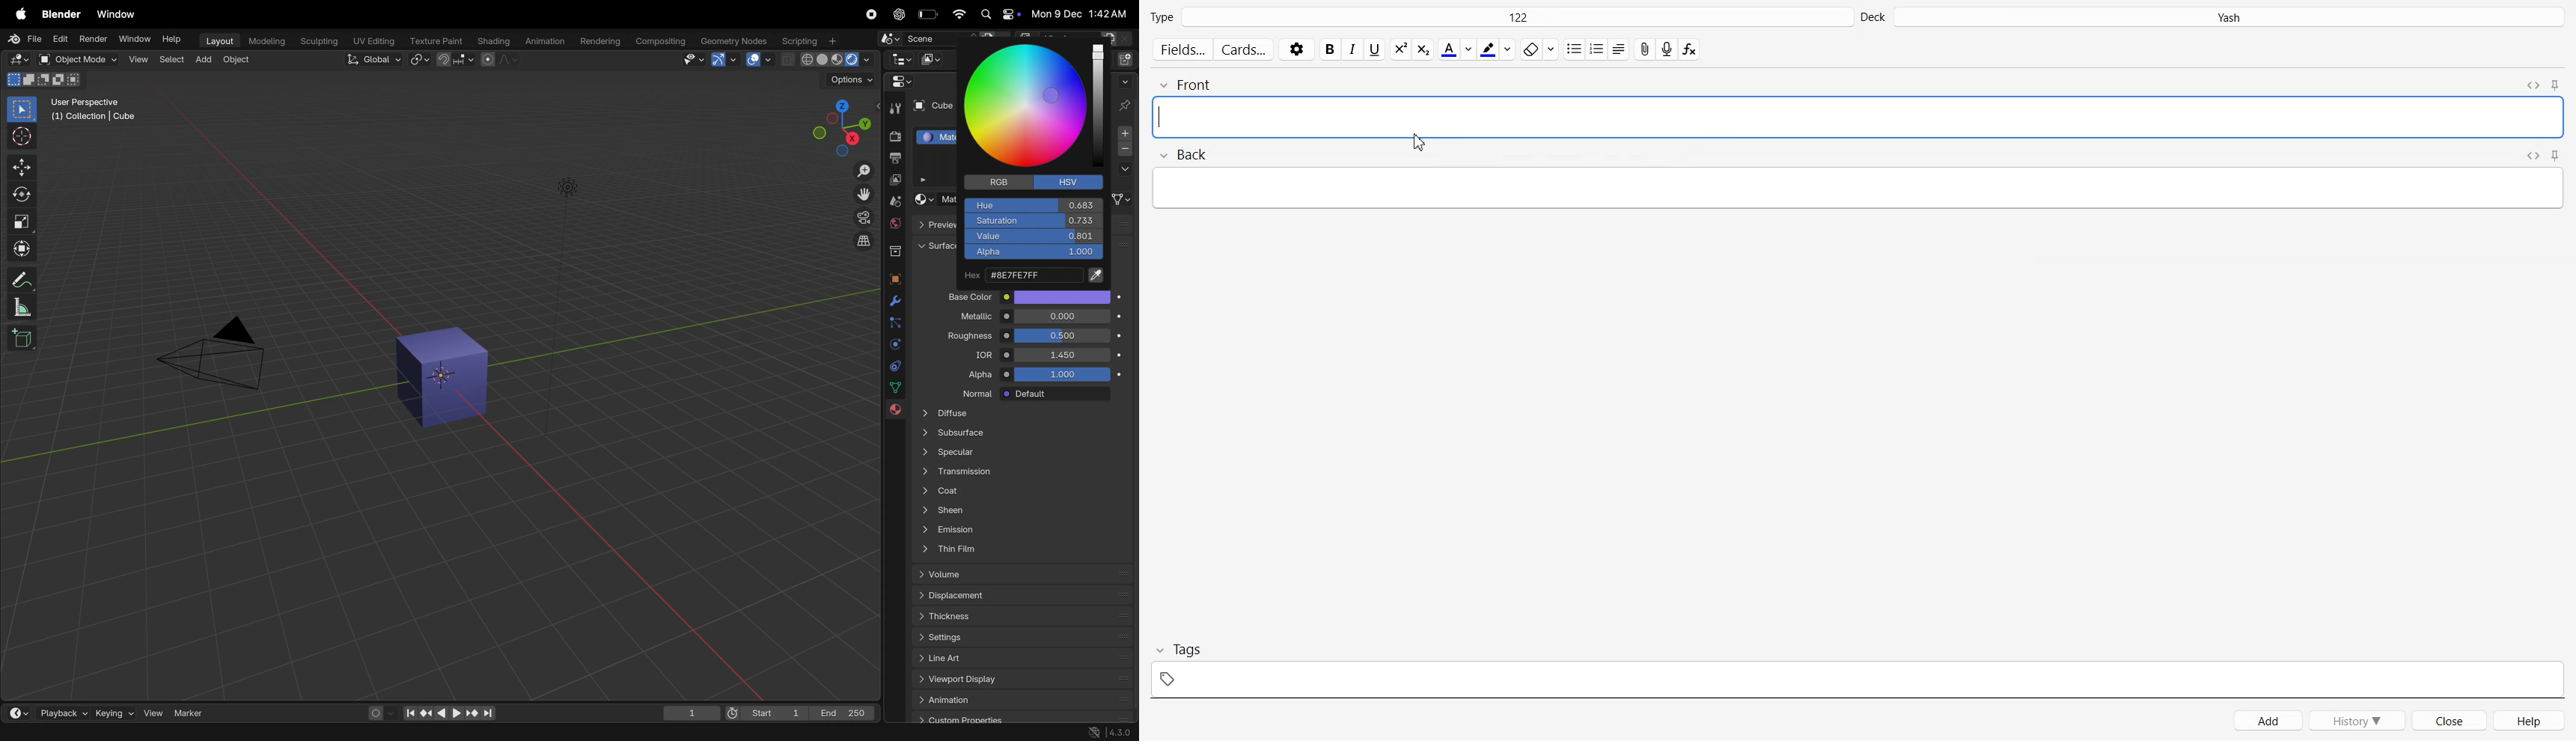  I want to click on Italic, so click(1354, 49).